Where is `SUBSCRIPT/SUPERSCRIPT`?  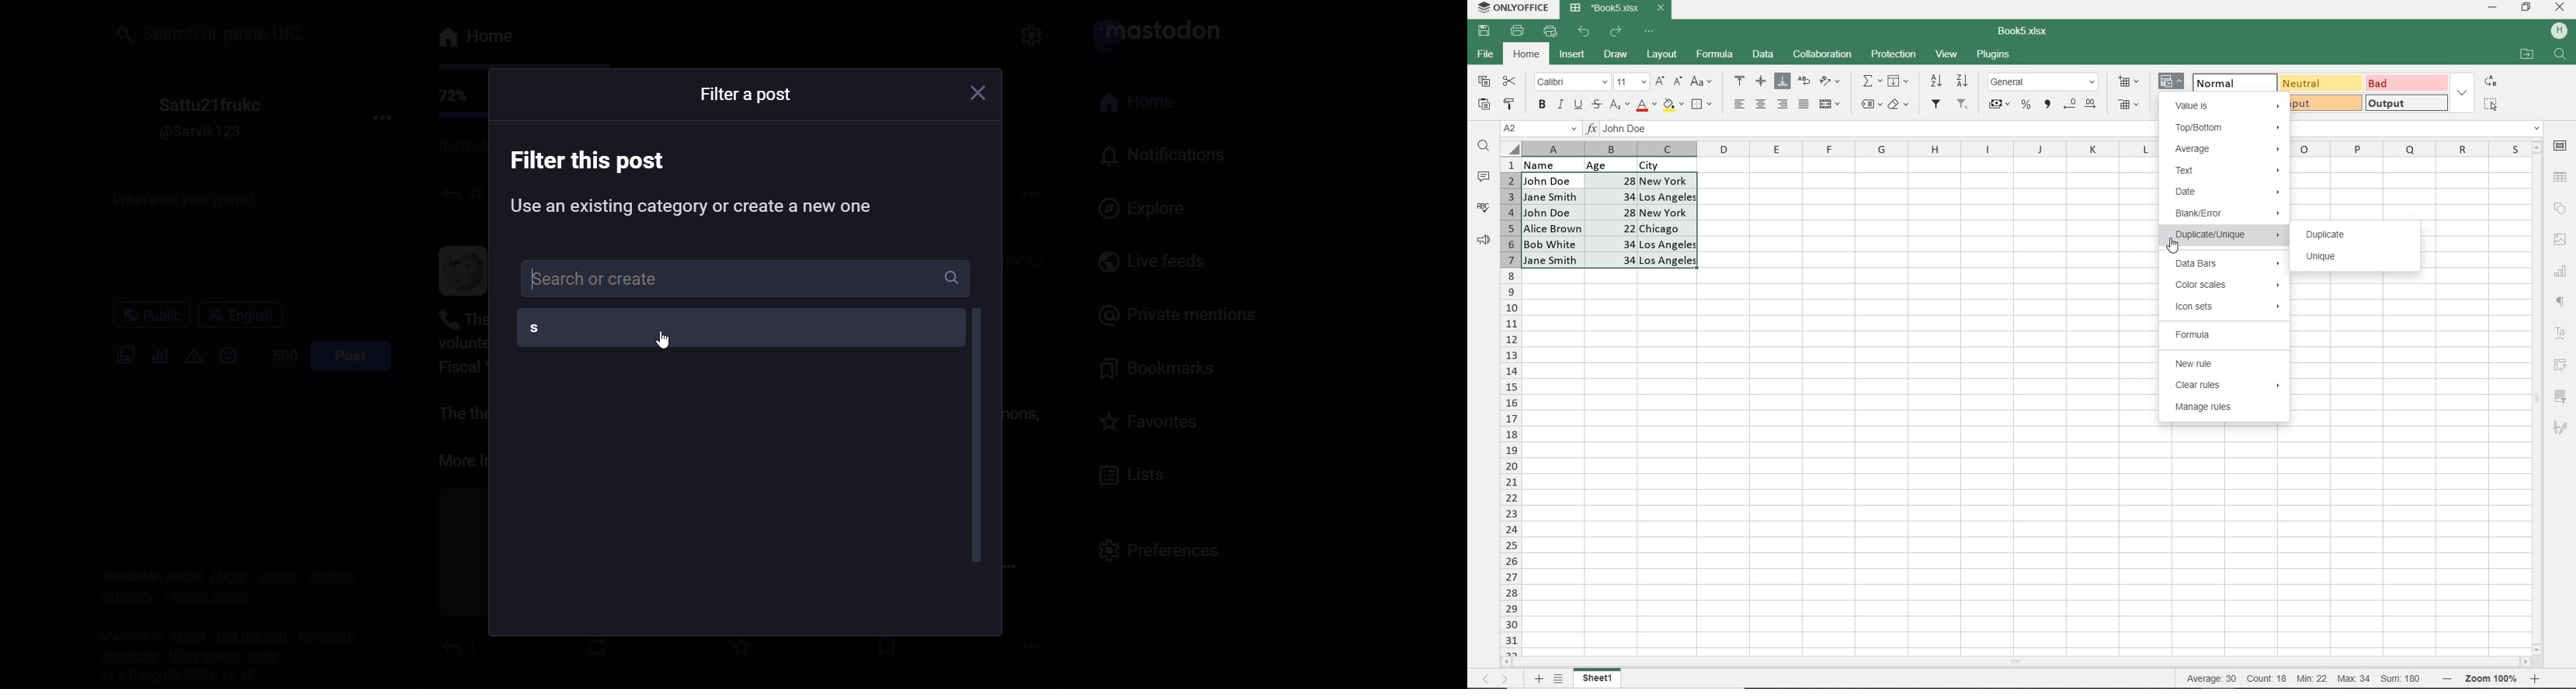 SUBSCRIPT/SUPERSCRIPT is located at coordinates (1619, 104).